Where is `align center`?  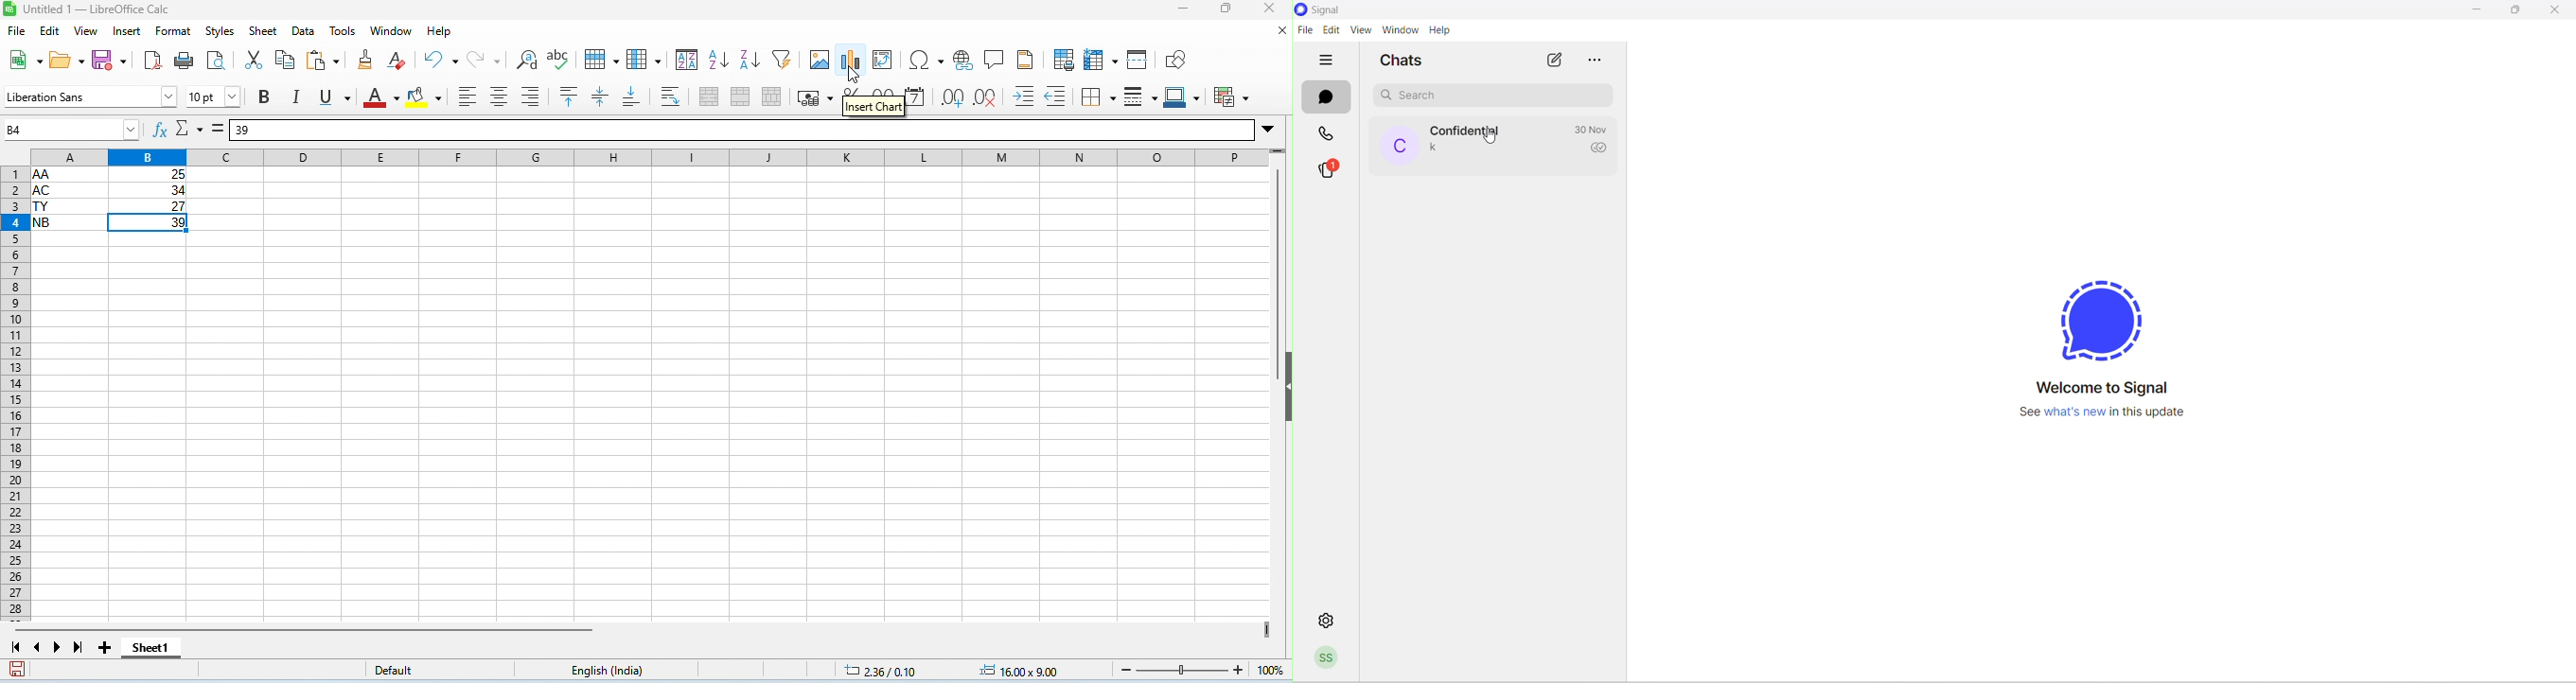 align center is located at coordinates (499, 97).